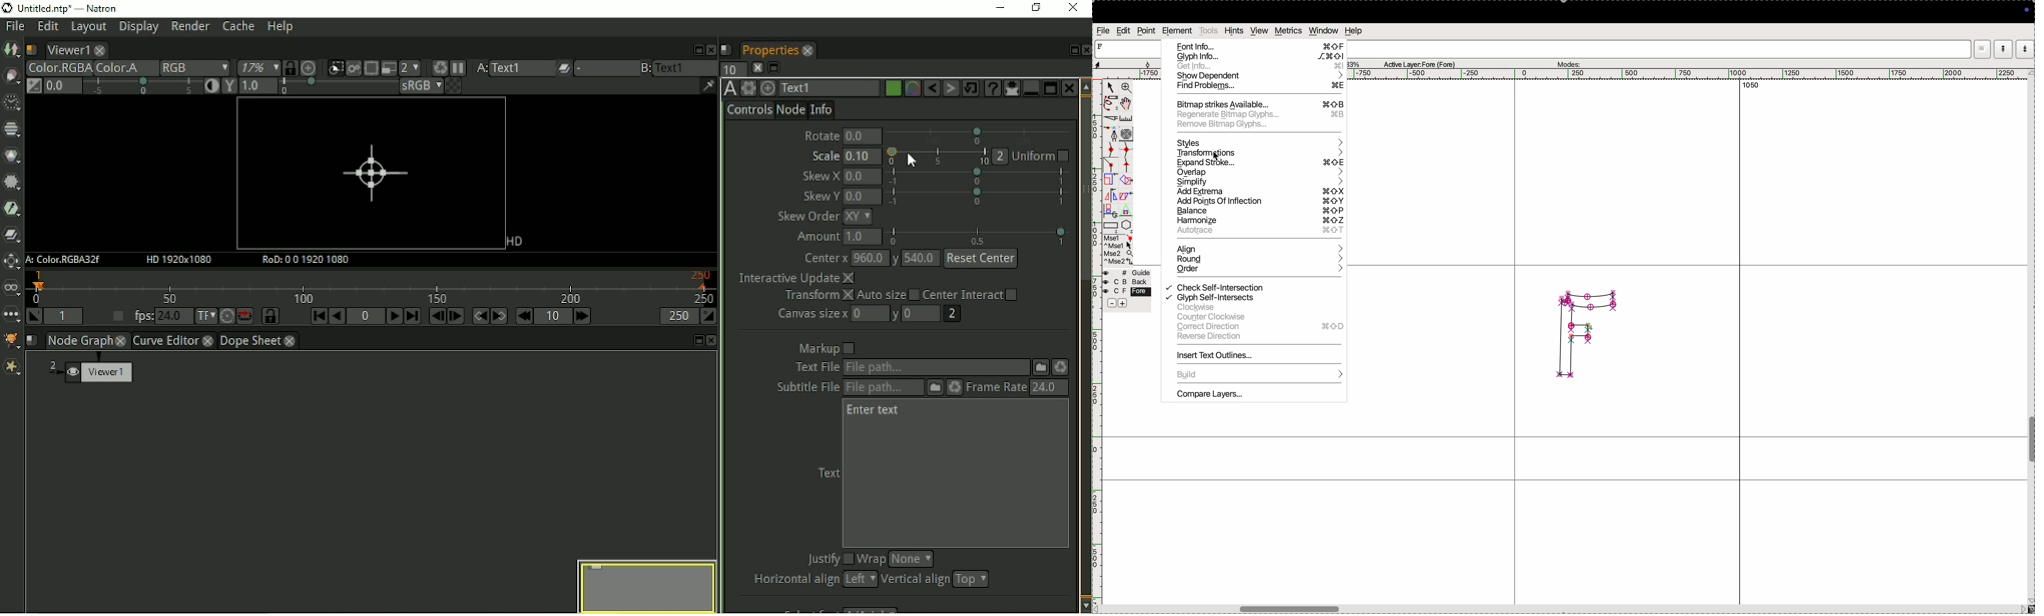 This screenshot has width=2044, height=616. Describe the element at coordinates (892, 87) in the screenshot. I see `Node color` at that location.